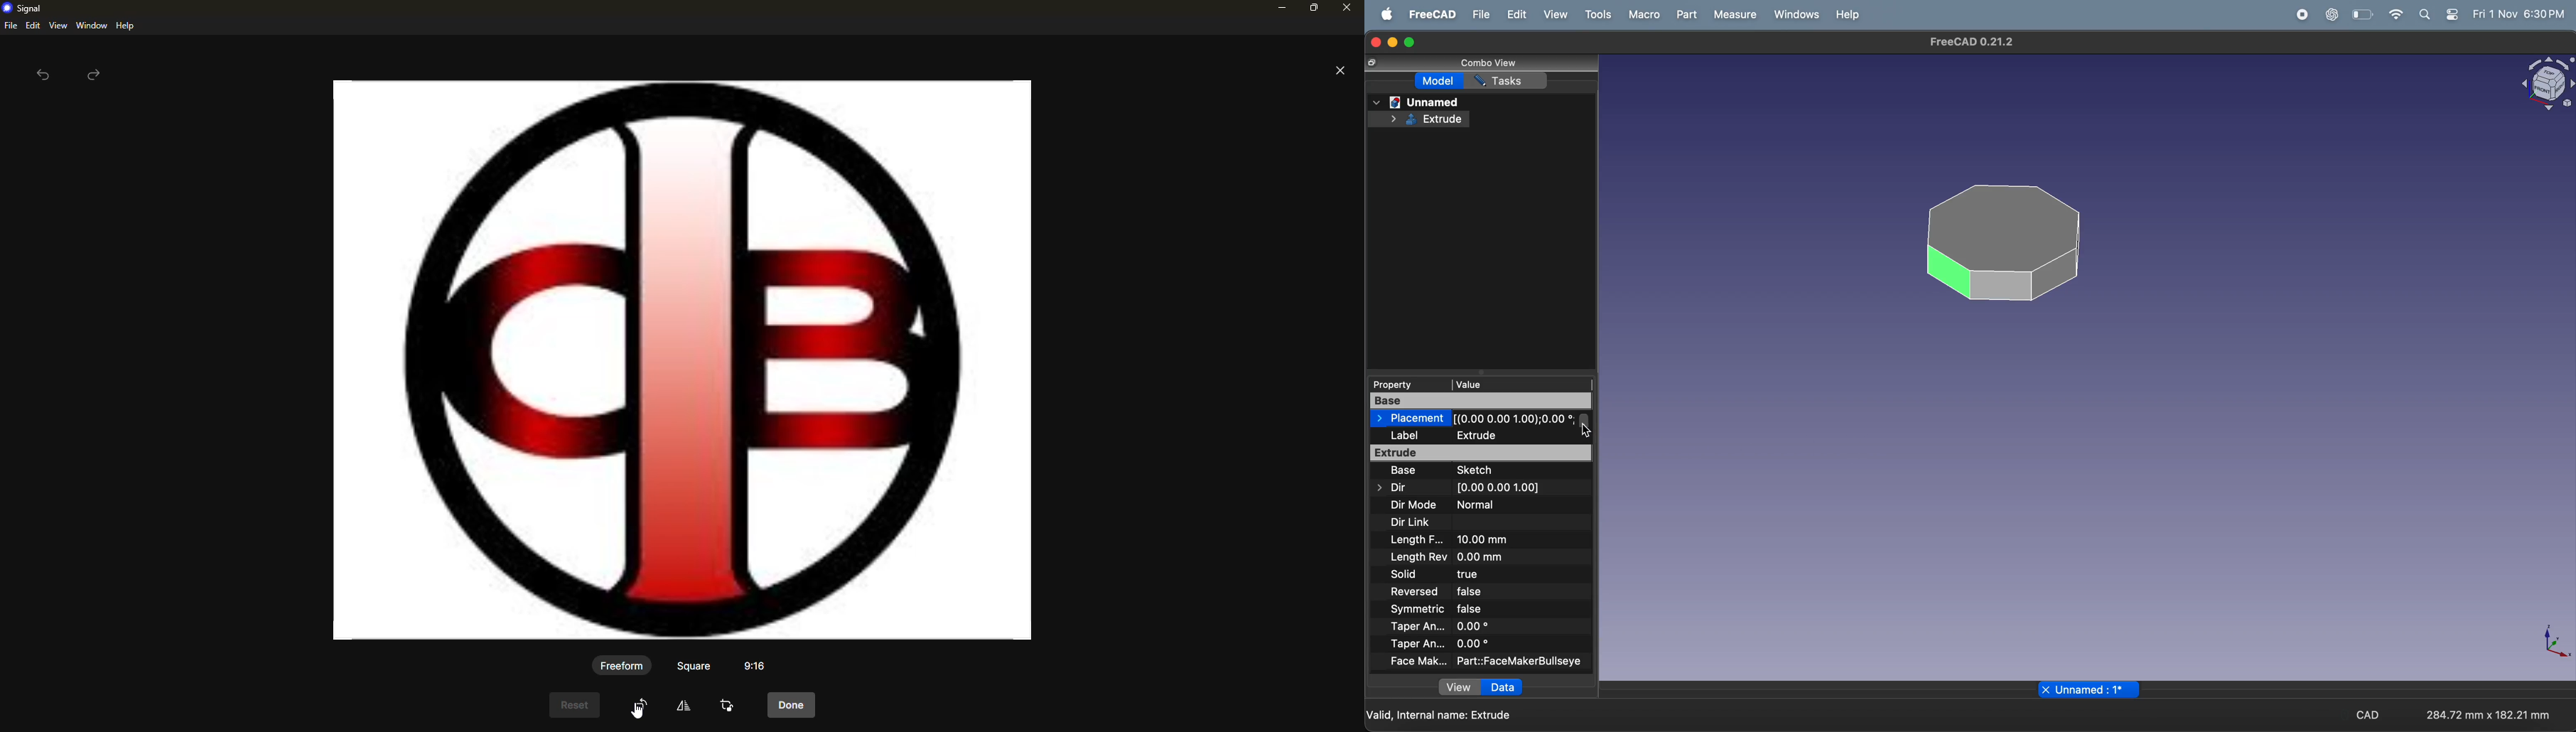  Describe the element at coordinates (1446, 626) in the screenshot. I see `Taper An... 0.00` at that location.